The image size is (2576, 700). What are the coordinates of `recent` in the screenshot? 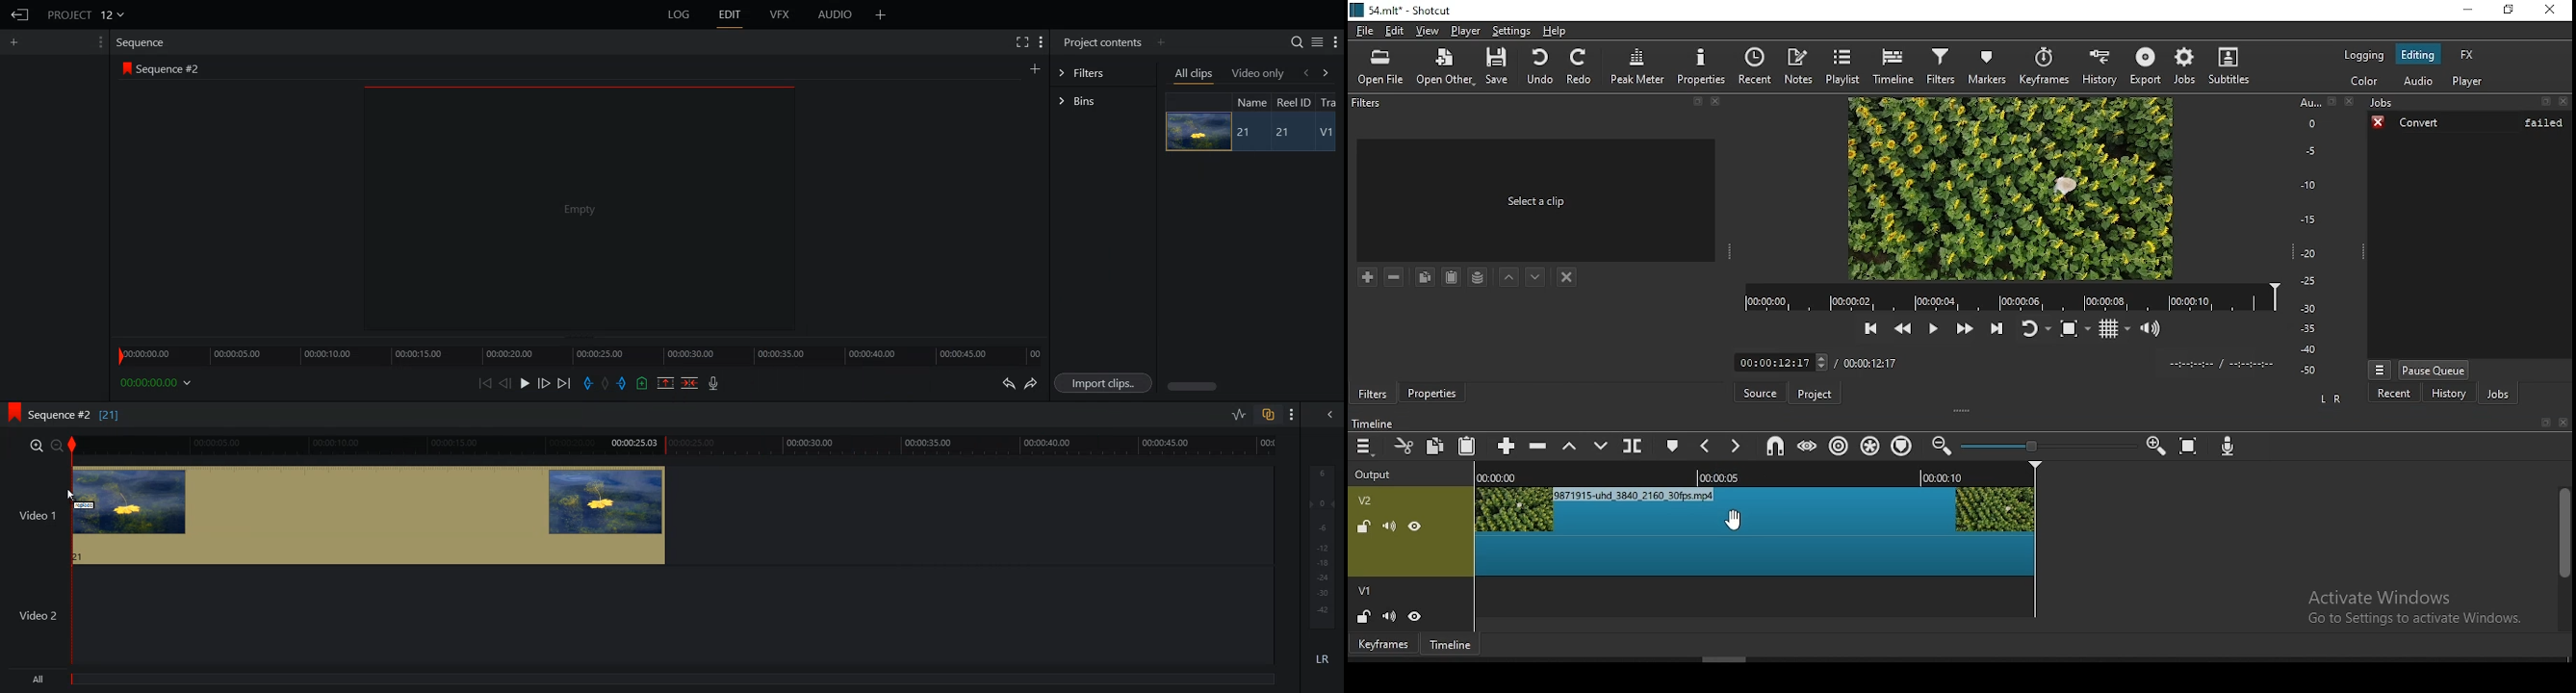 It's located at (2385, 393).